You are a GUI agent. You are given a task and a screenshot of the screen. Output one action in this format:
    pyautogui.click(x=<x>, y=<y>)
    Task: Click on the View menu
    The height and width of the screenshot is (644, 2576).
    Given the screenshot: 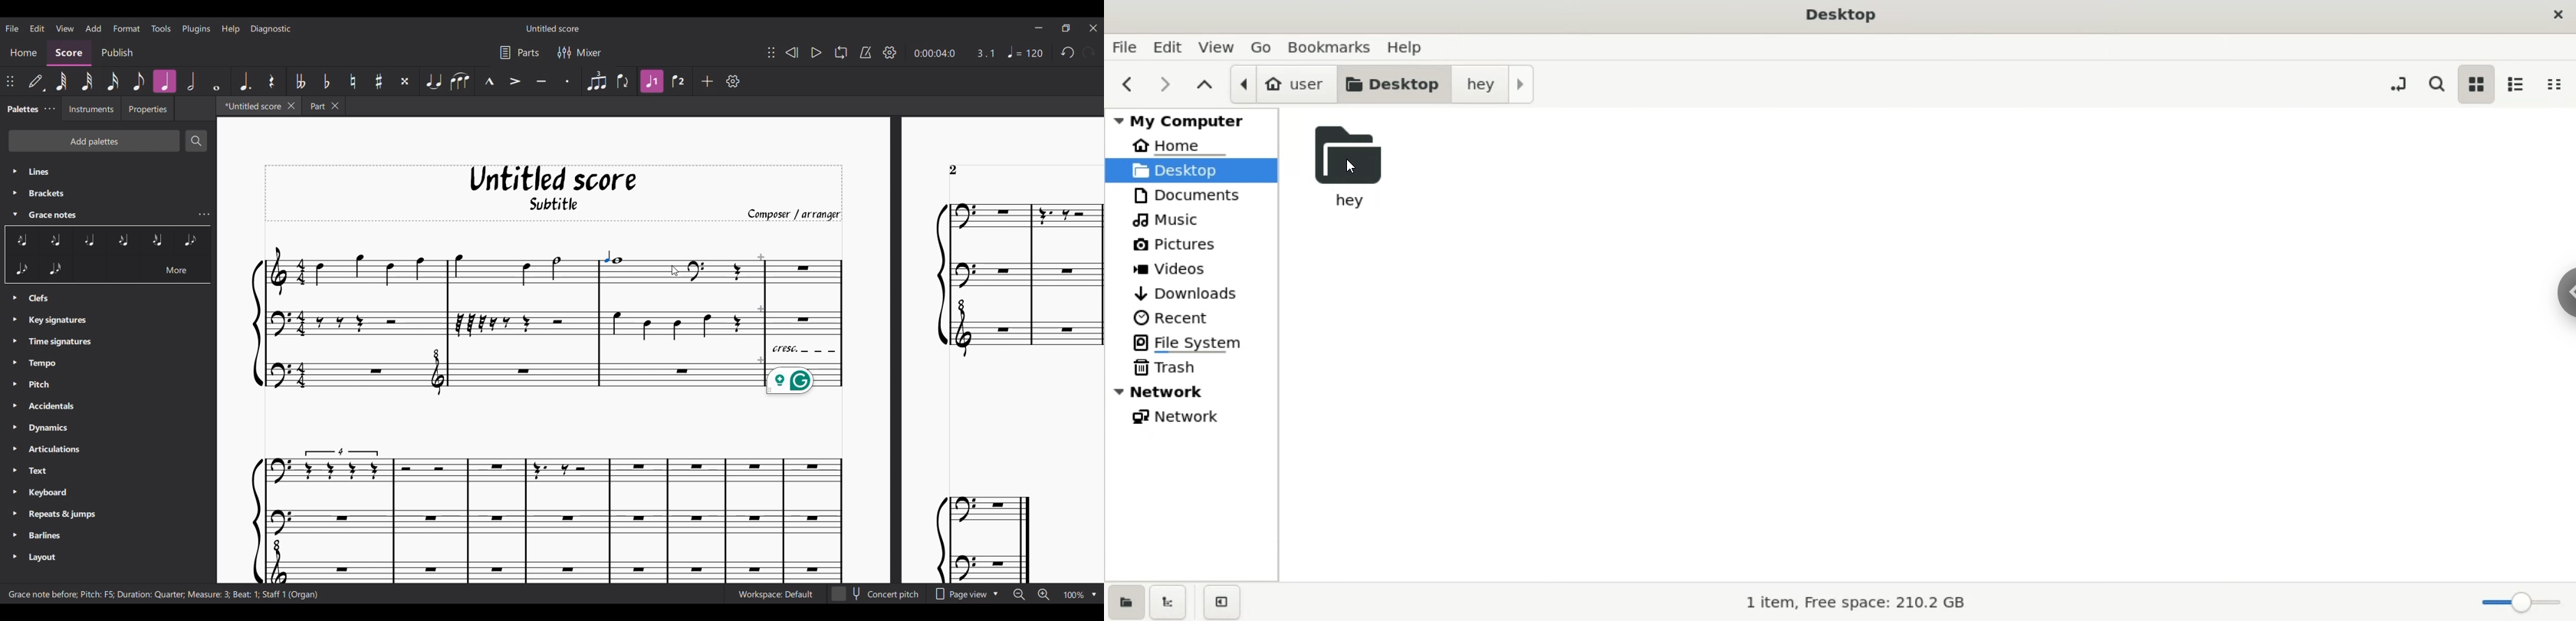 What is the action you would take?
    pyautogui.click(x=64, y=28)
    